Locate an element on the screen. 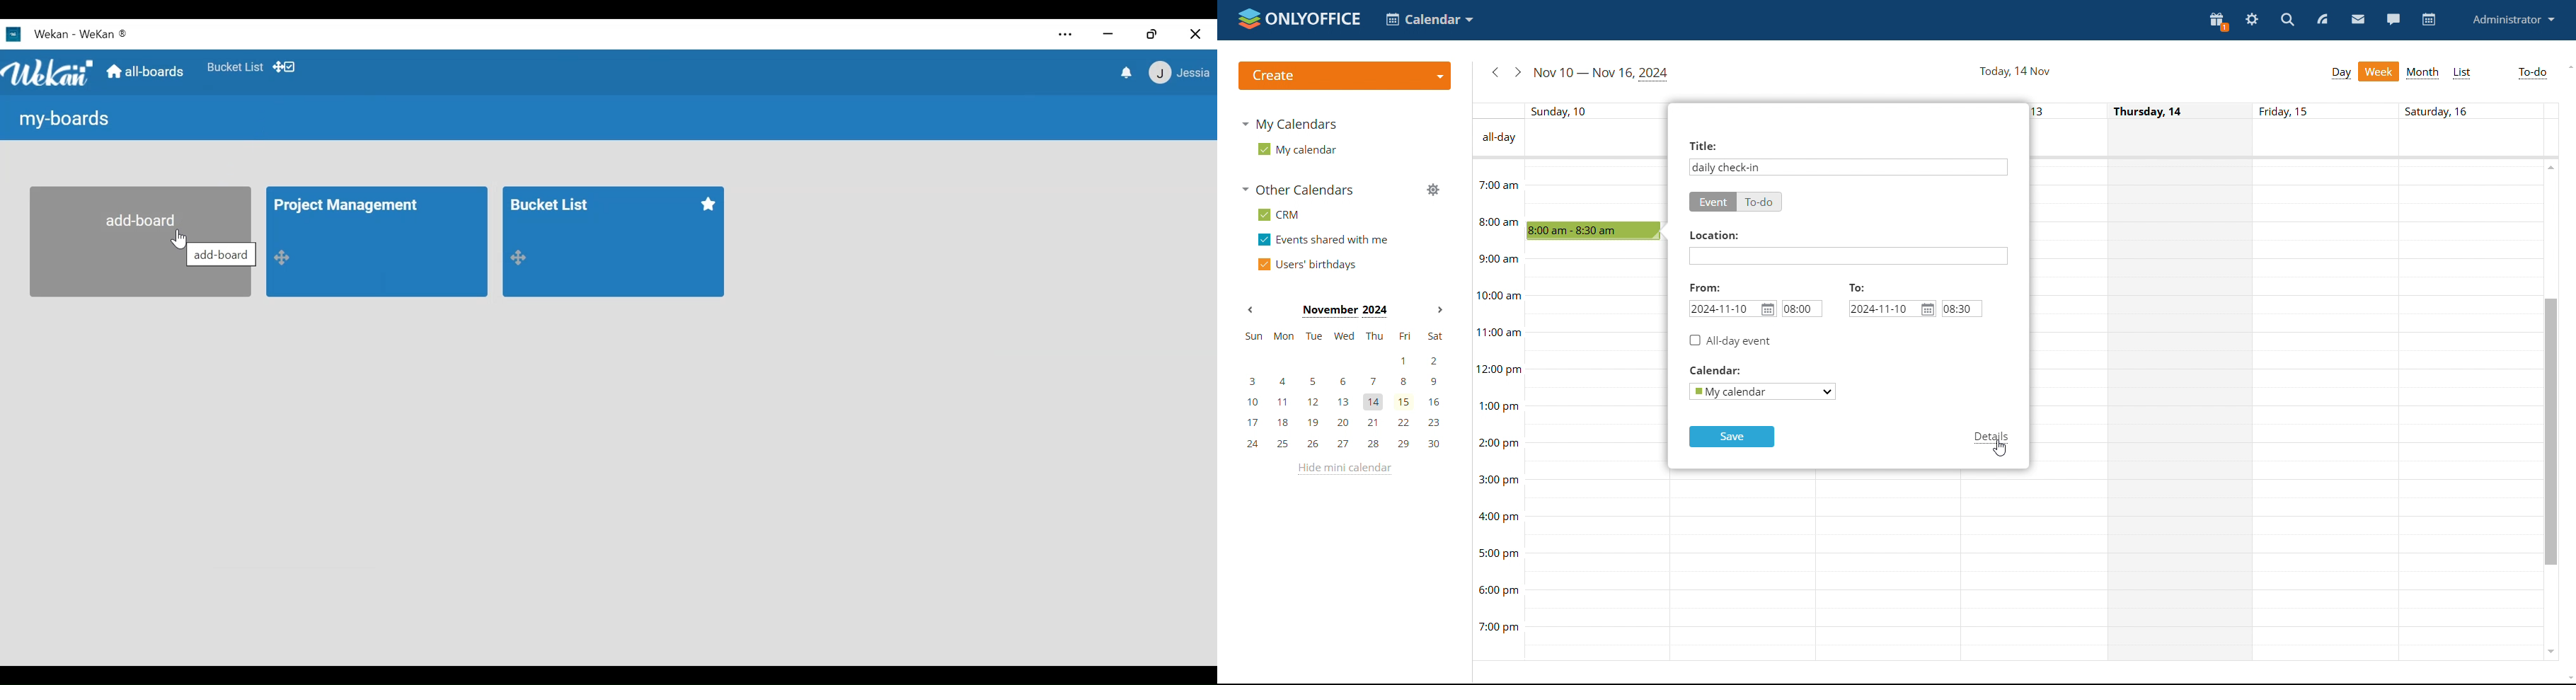 The image size is (2576, 700). indiviual date is located at coordinates (2013, 110).